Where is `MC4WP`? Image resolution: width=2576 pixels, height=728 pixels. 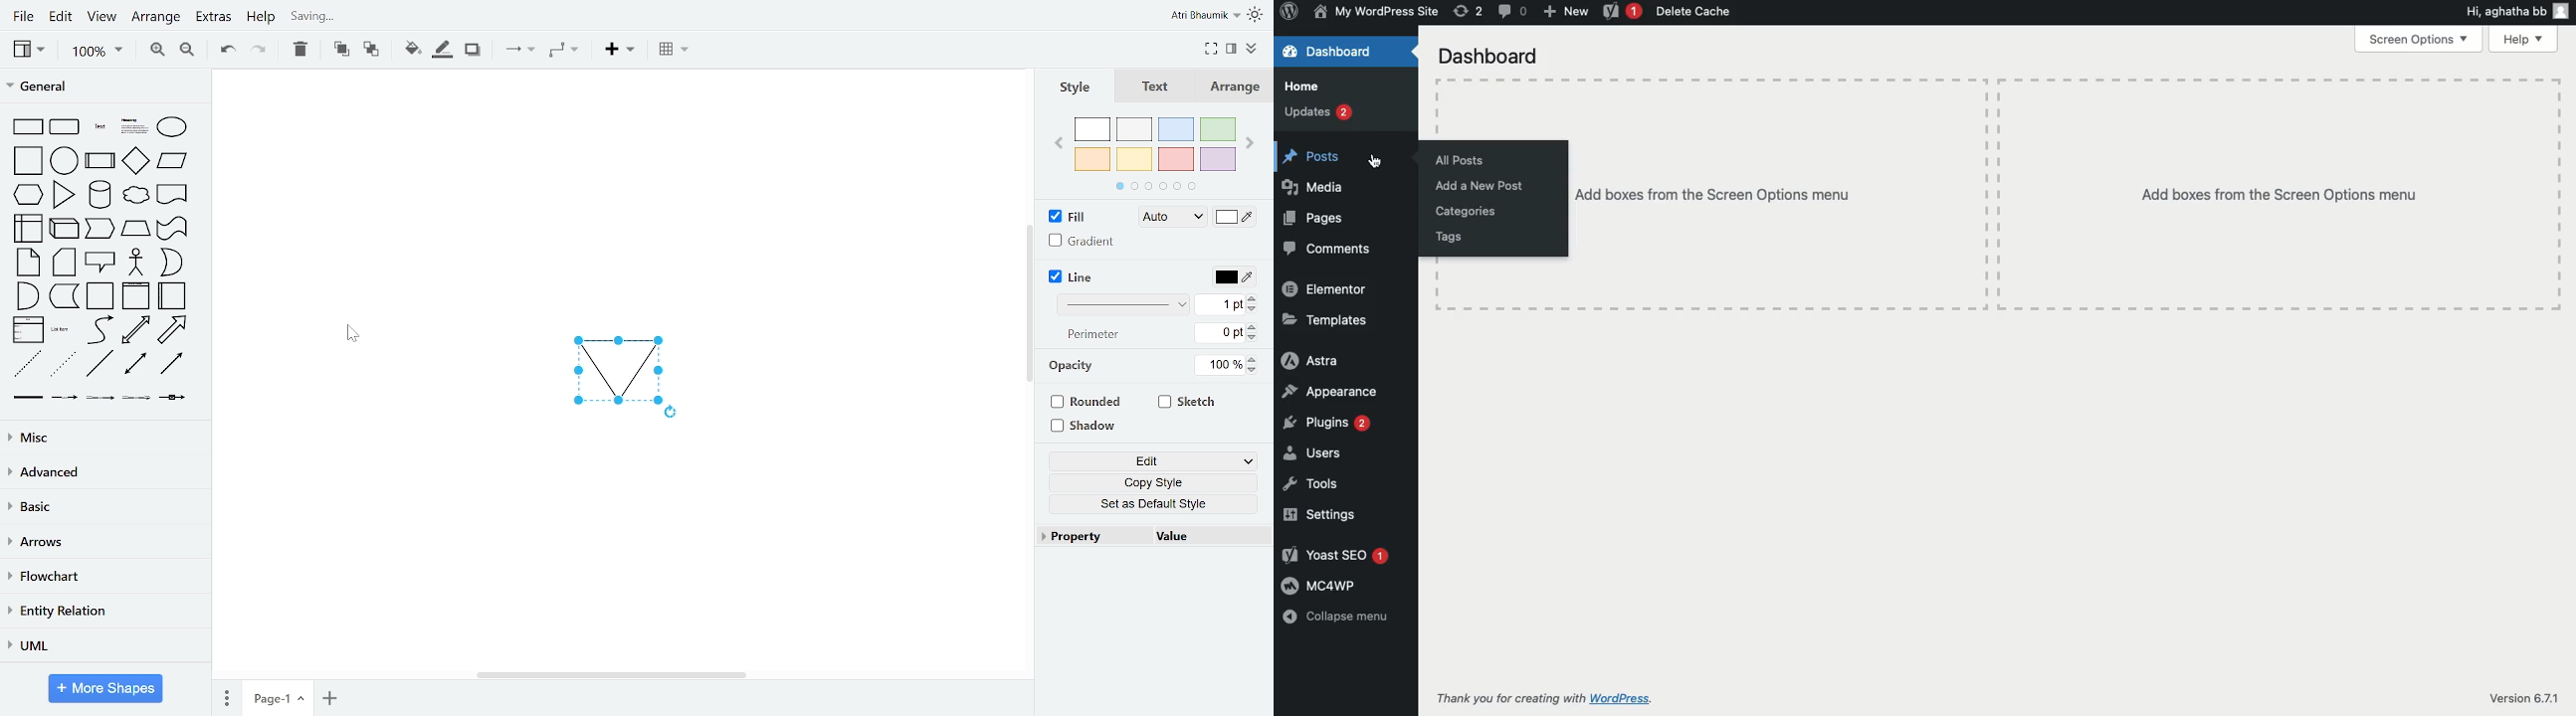 MC4WP is located at coordinates (1320, 585).